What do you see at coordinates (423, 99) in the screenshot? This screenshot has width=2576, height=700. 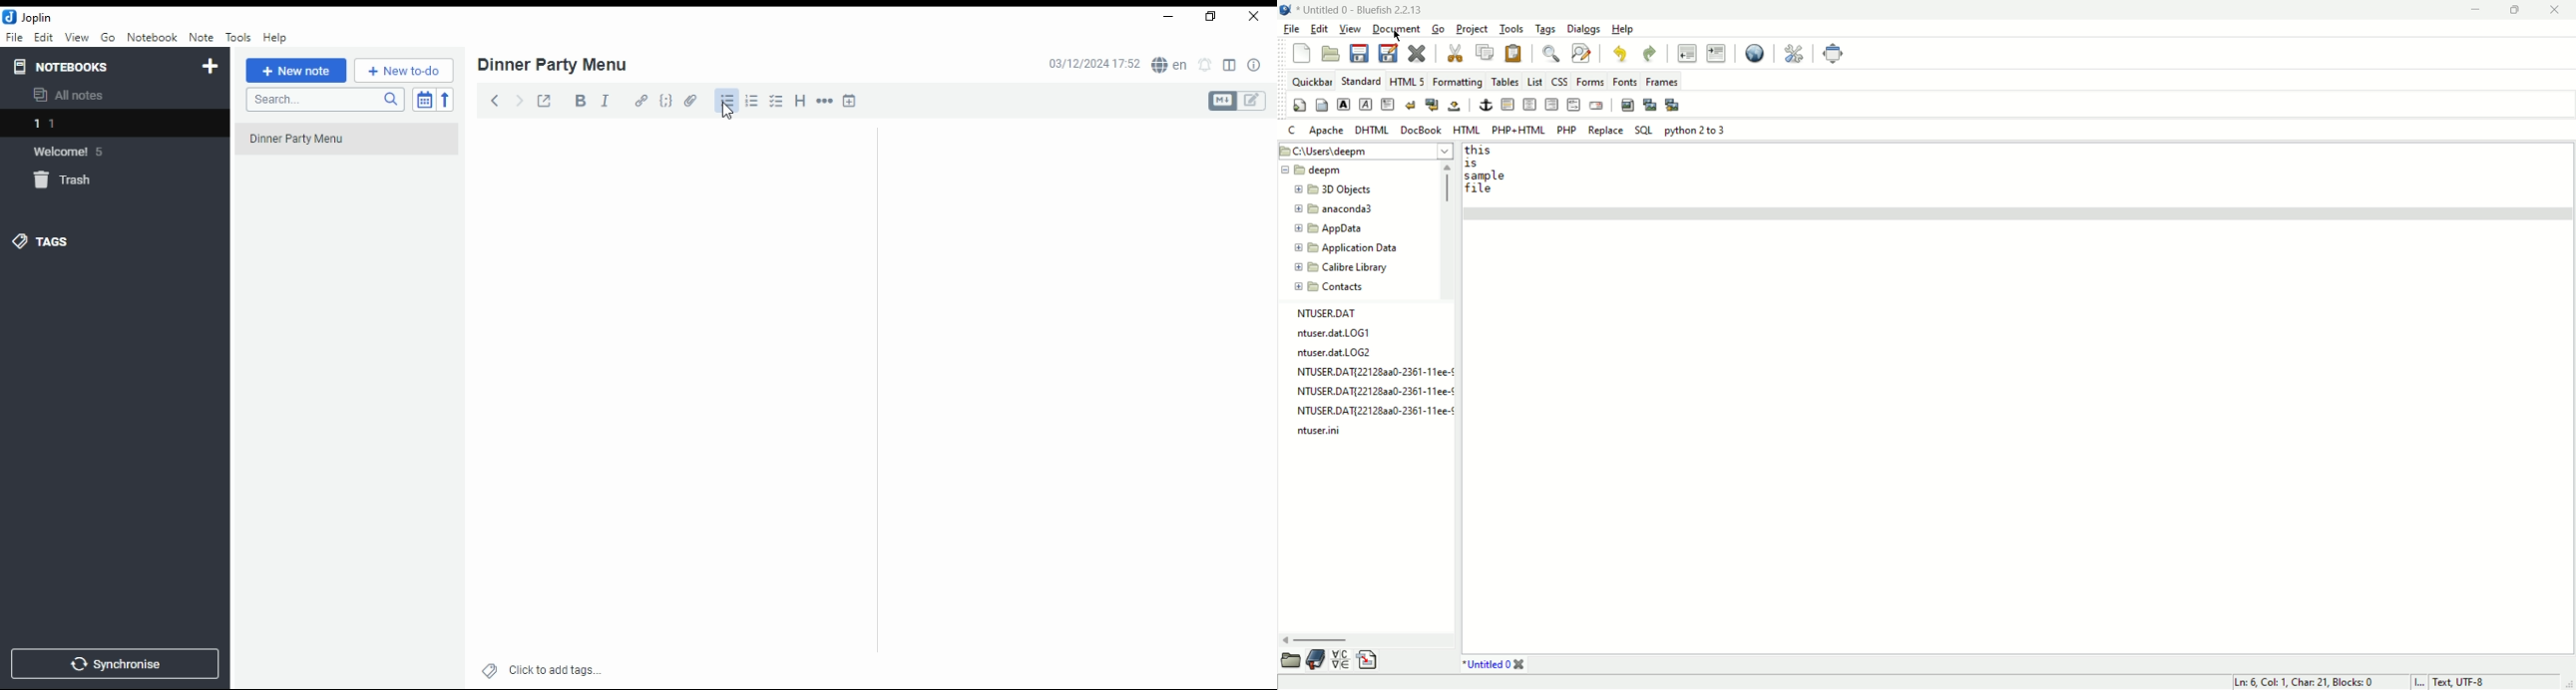 I see `toggle sort order` at bounding box center [423, 99].